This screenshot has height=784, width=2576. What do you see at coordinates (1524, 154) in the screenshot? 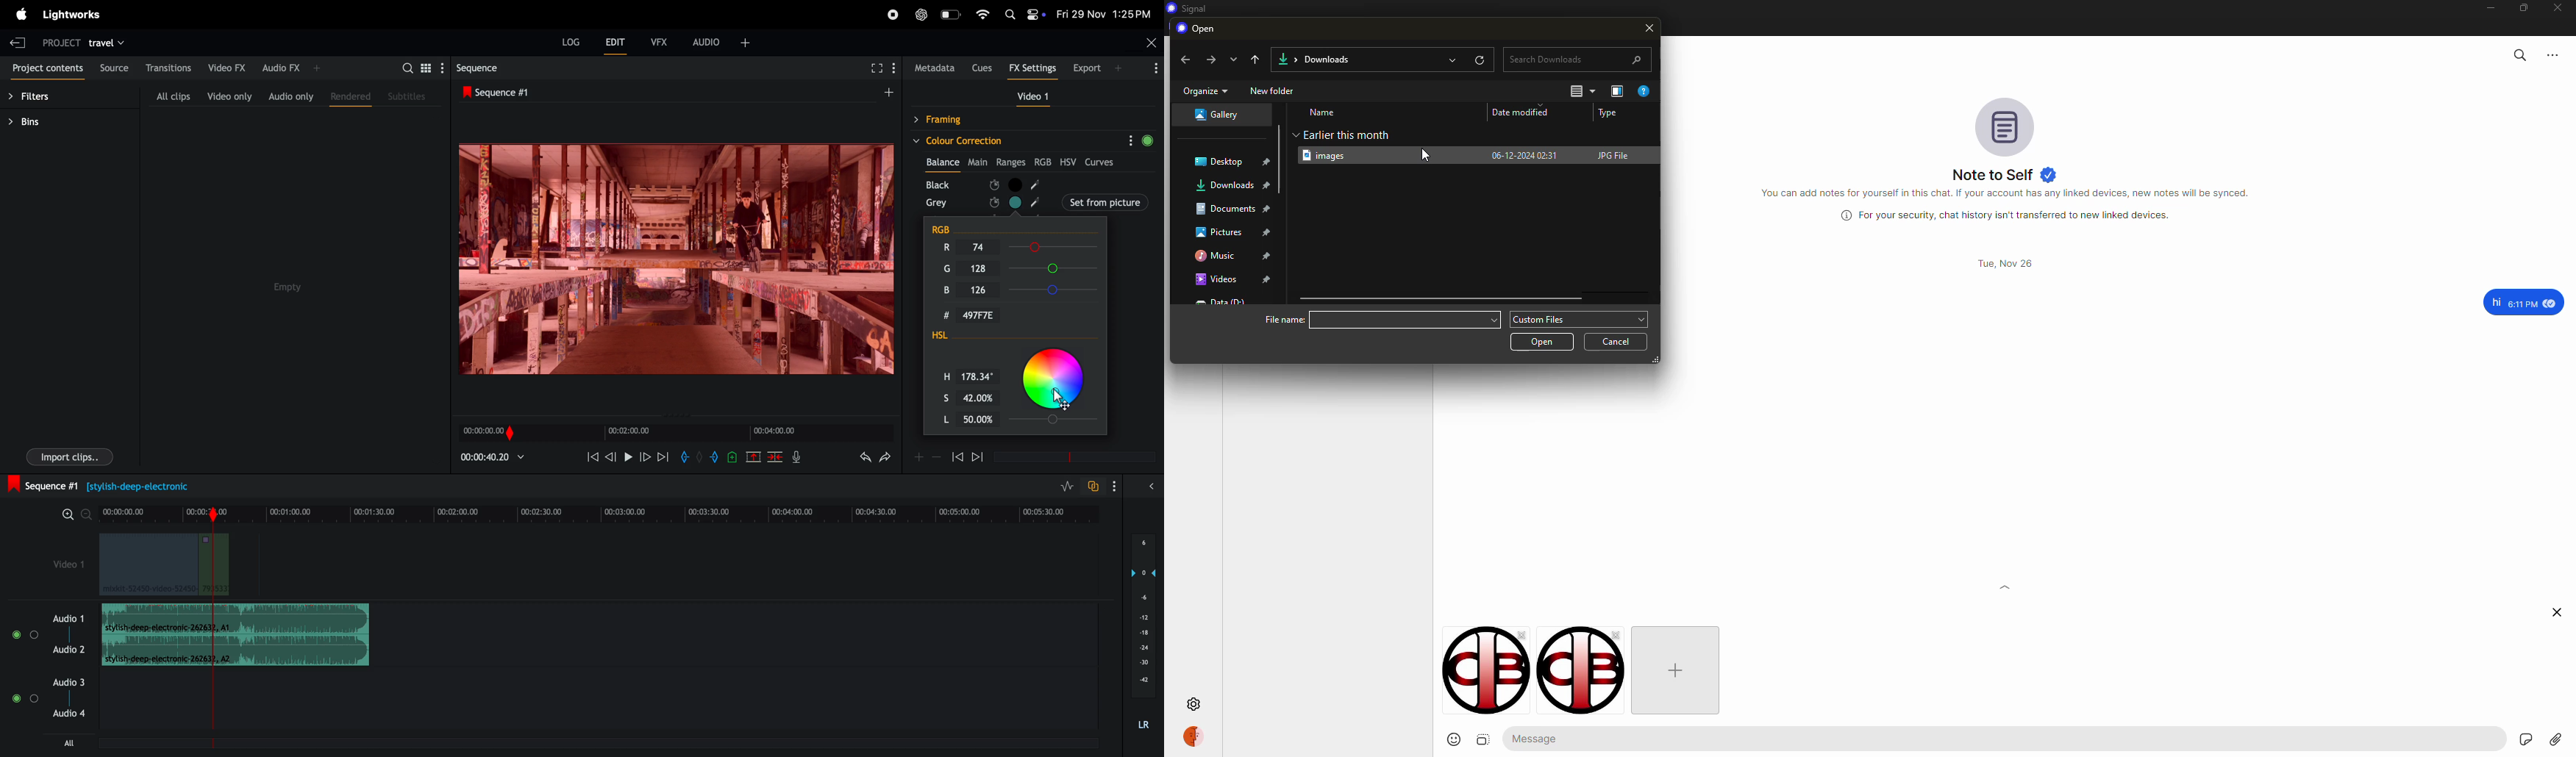
I see `date` at bounding box center [1524, 154].